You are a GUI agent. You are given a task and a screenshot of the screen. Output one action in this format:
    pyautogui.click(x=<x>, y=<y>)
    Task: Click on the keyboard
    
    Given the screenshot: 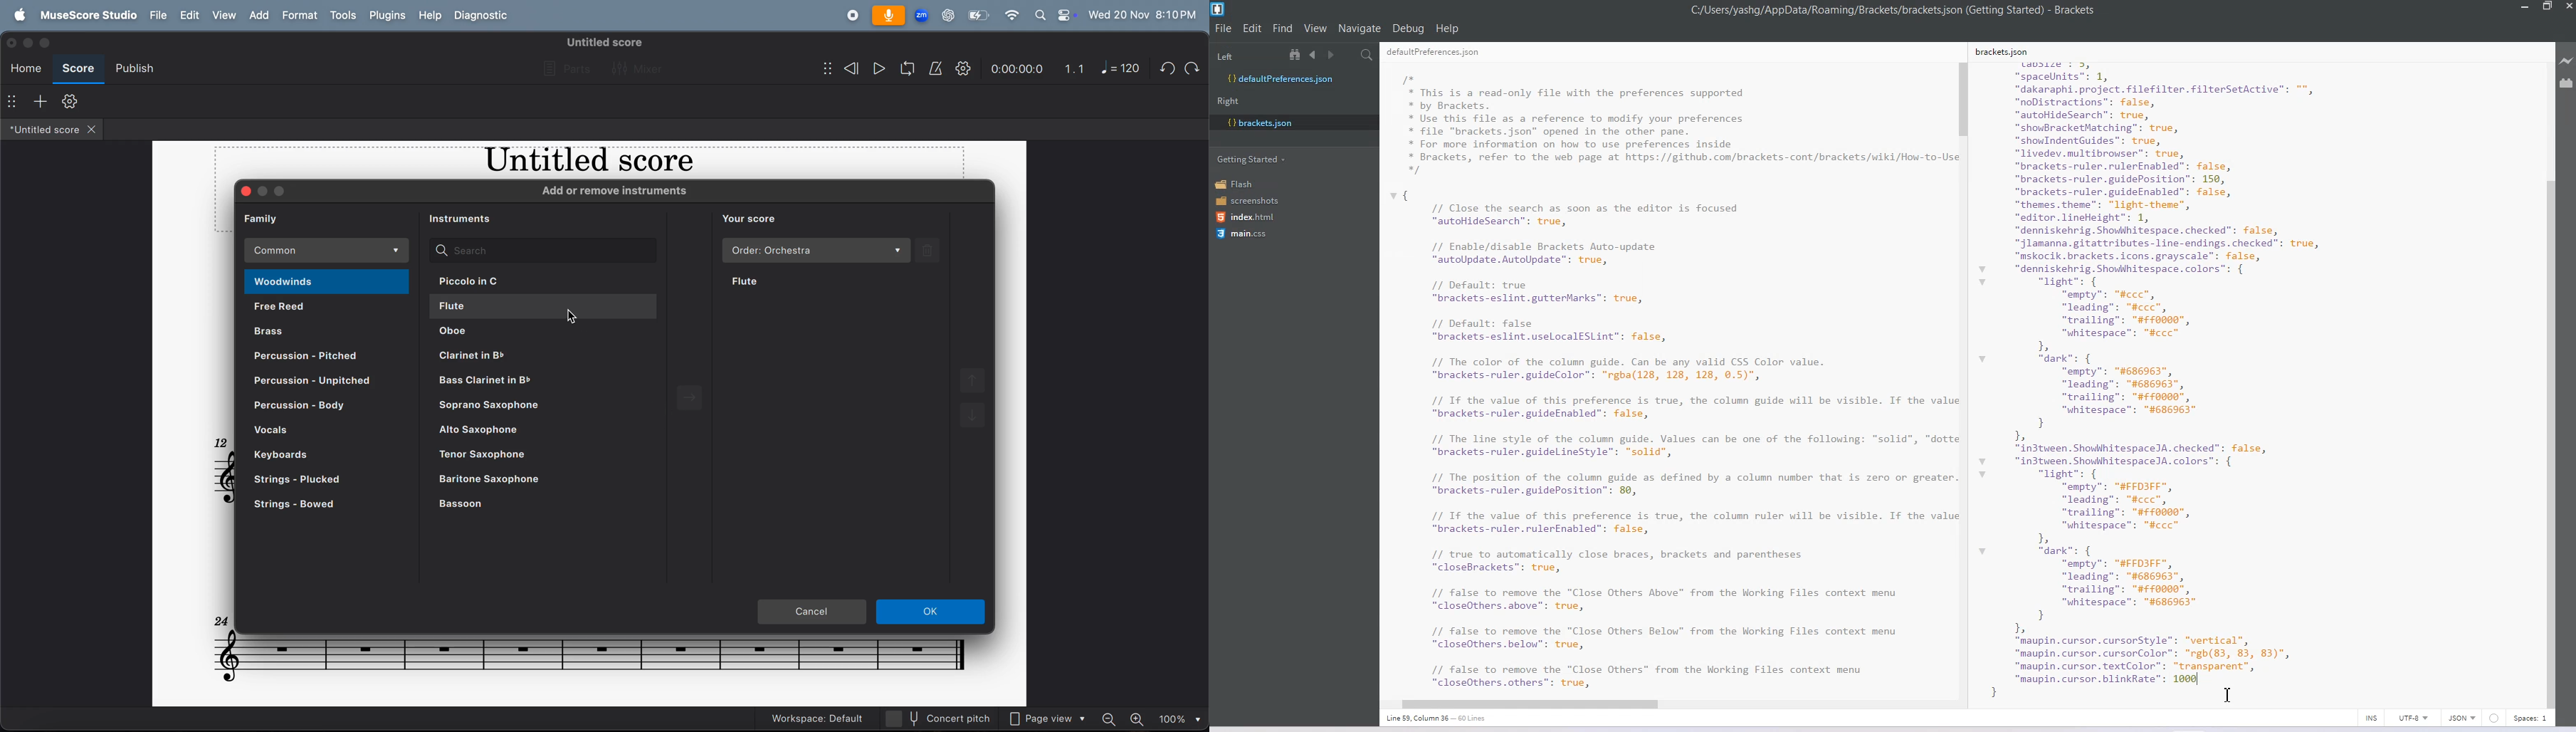 What is the action you would take?
    pyautogui.click(x=306, y=455)
    